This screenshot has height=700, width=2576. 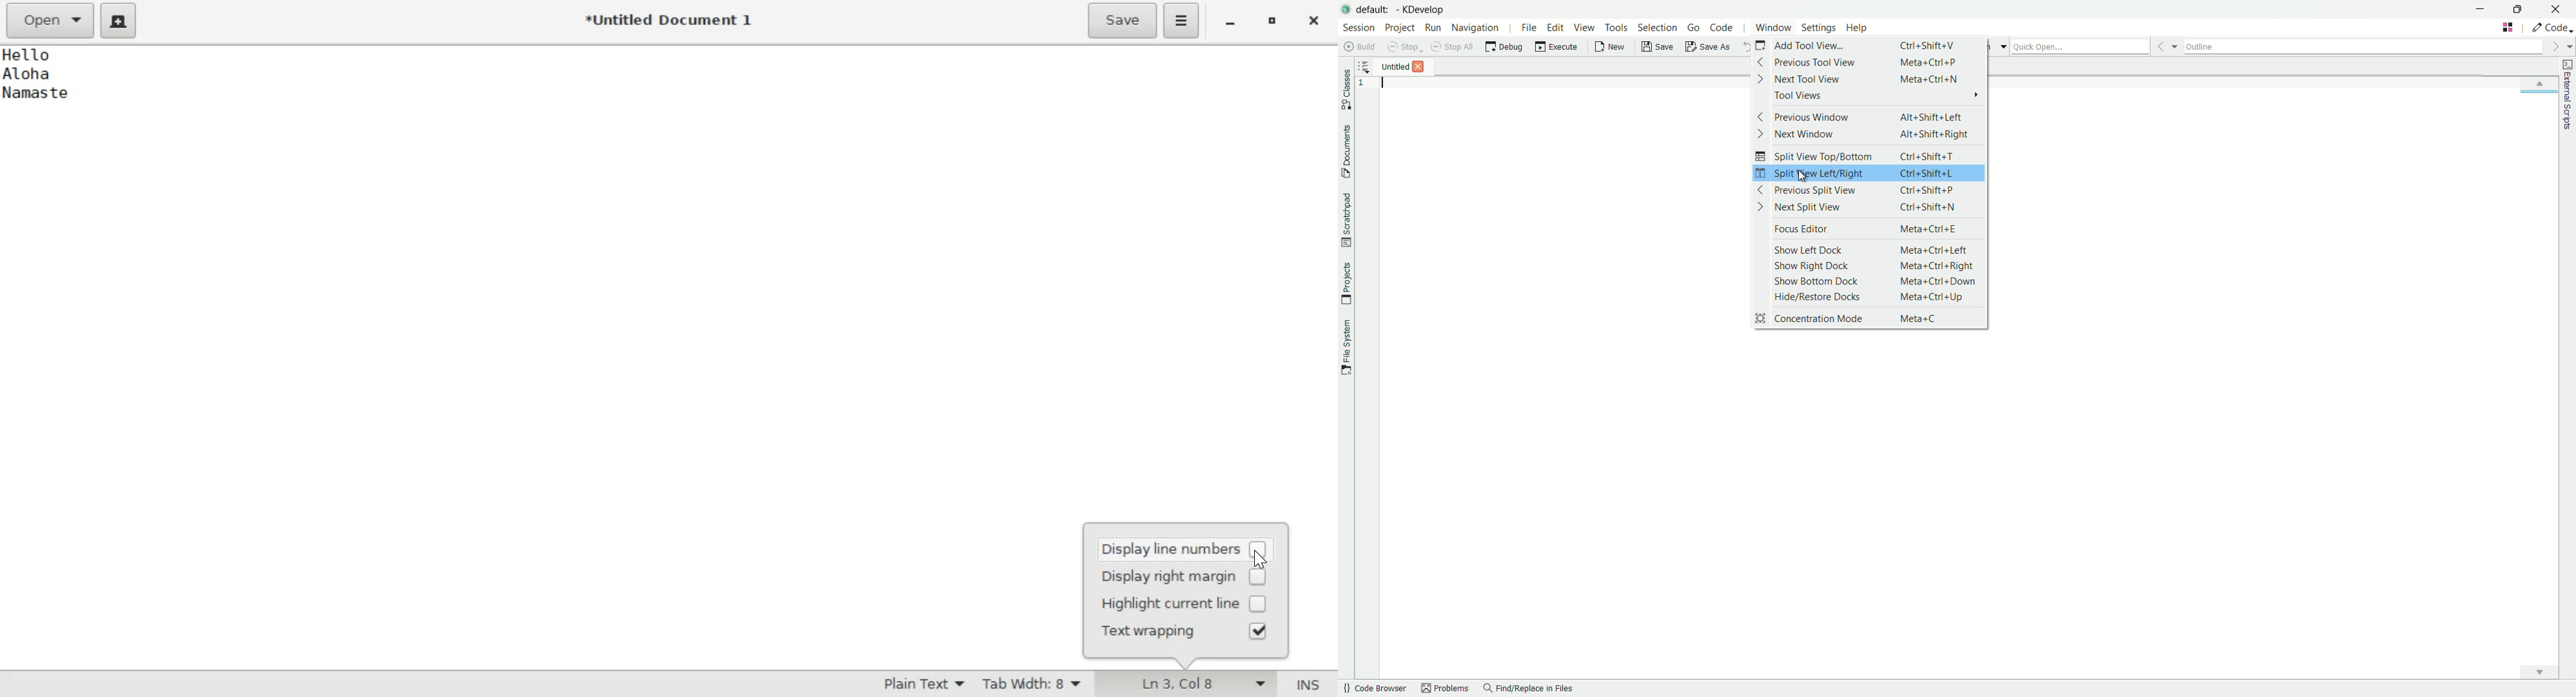 I want to click on typing cursor, so click(x=1388, y=88).